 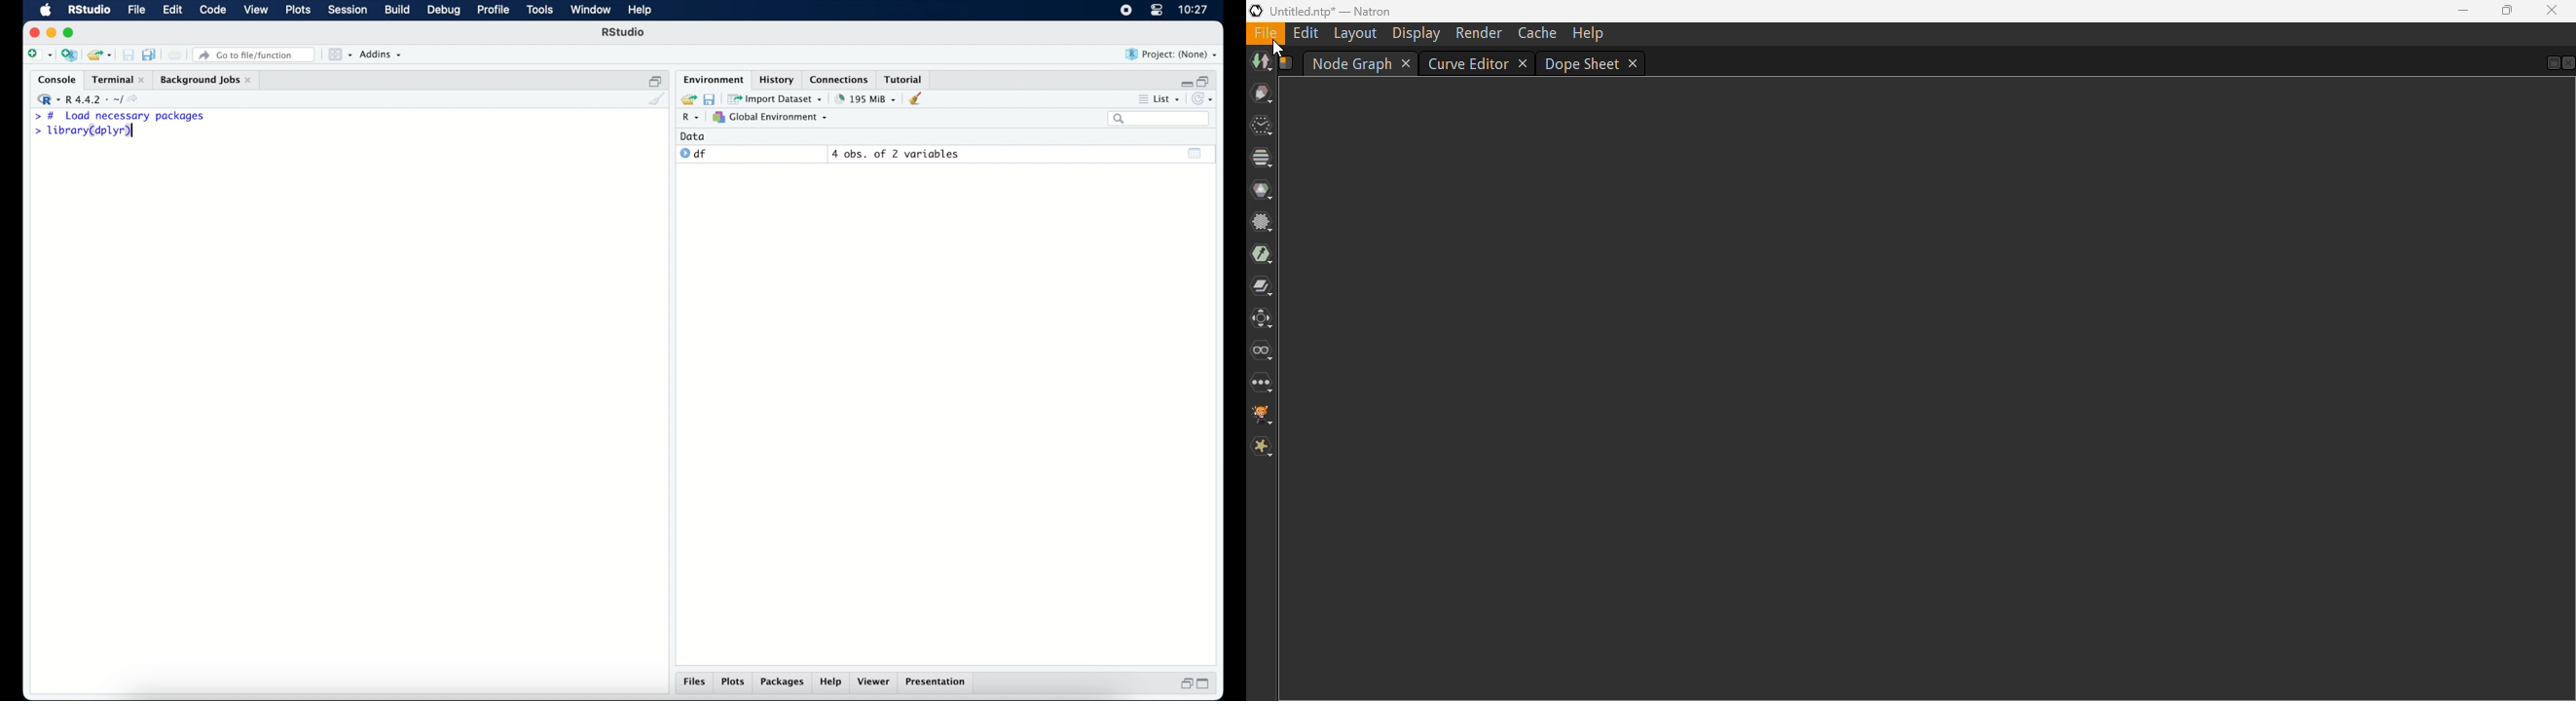 What do you see at coordinates (689, 119) in the screenshot?
I see `R` at bounding box center [689, 119].